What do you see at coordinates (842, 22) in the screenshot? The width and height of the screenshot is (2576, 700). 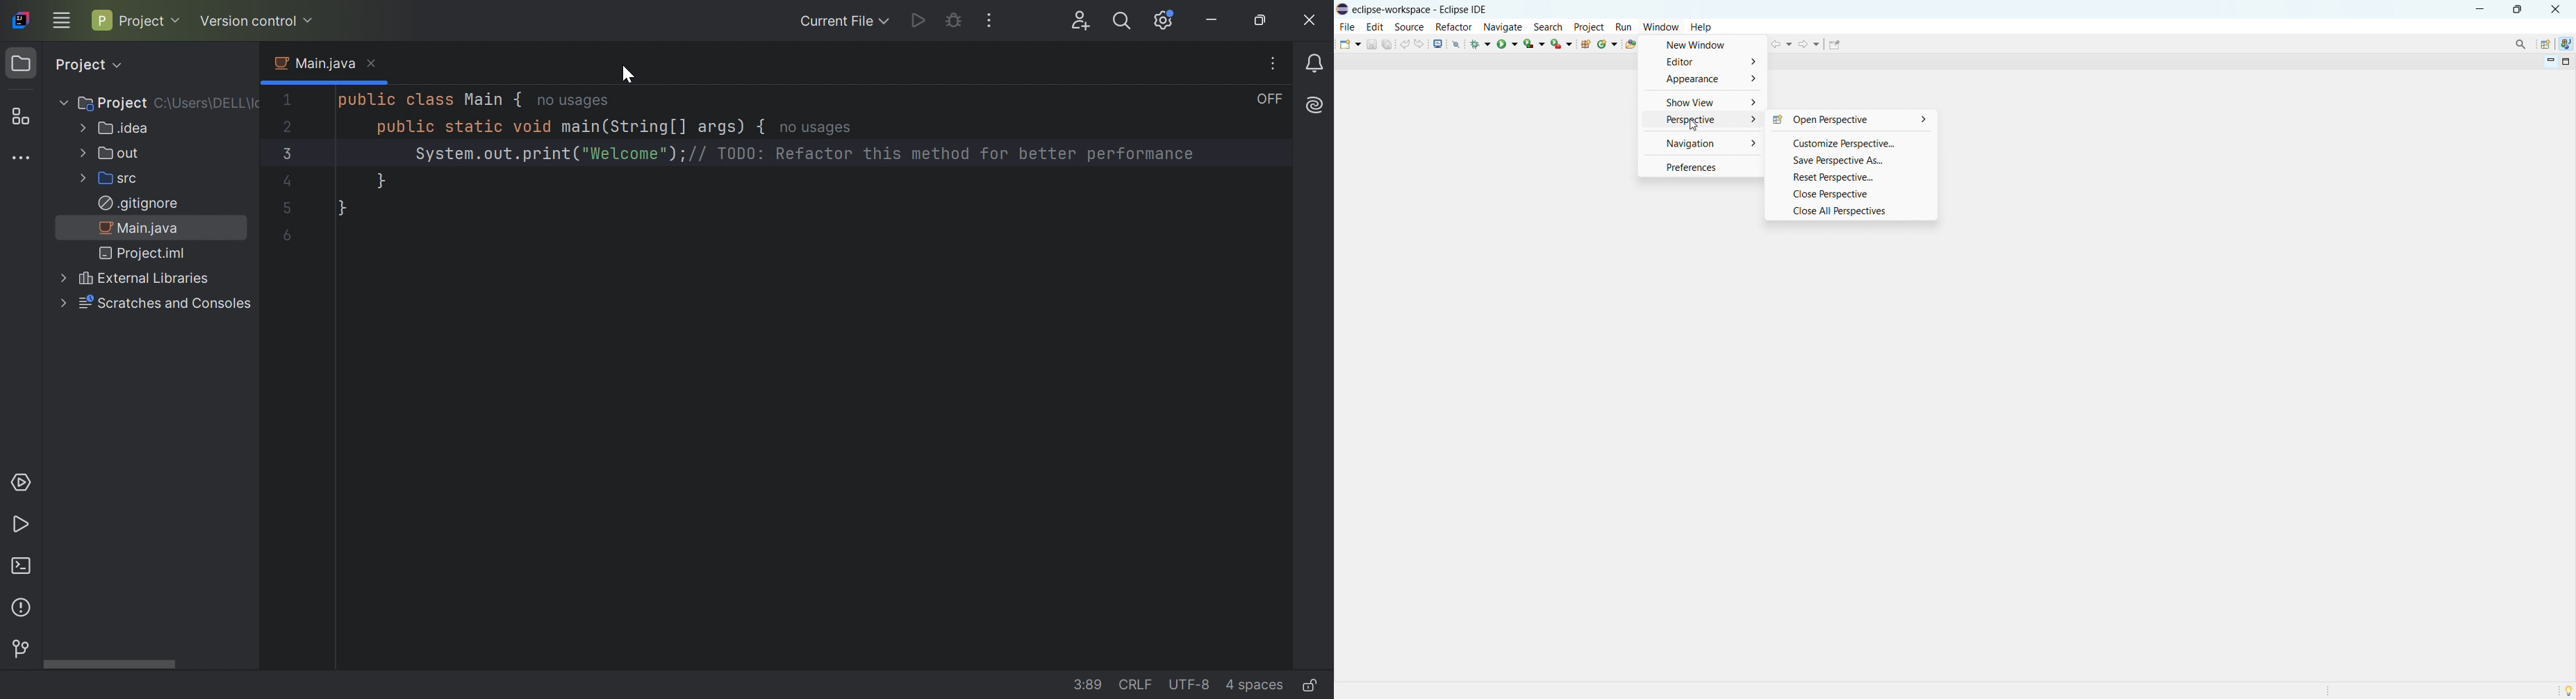 I see `Current file` at bounding box center [842, 22].